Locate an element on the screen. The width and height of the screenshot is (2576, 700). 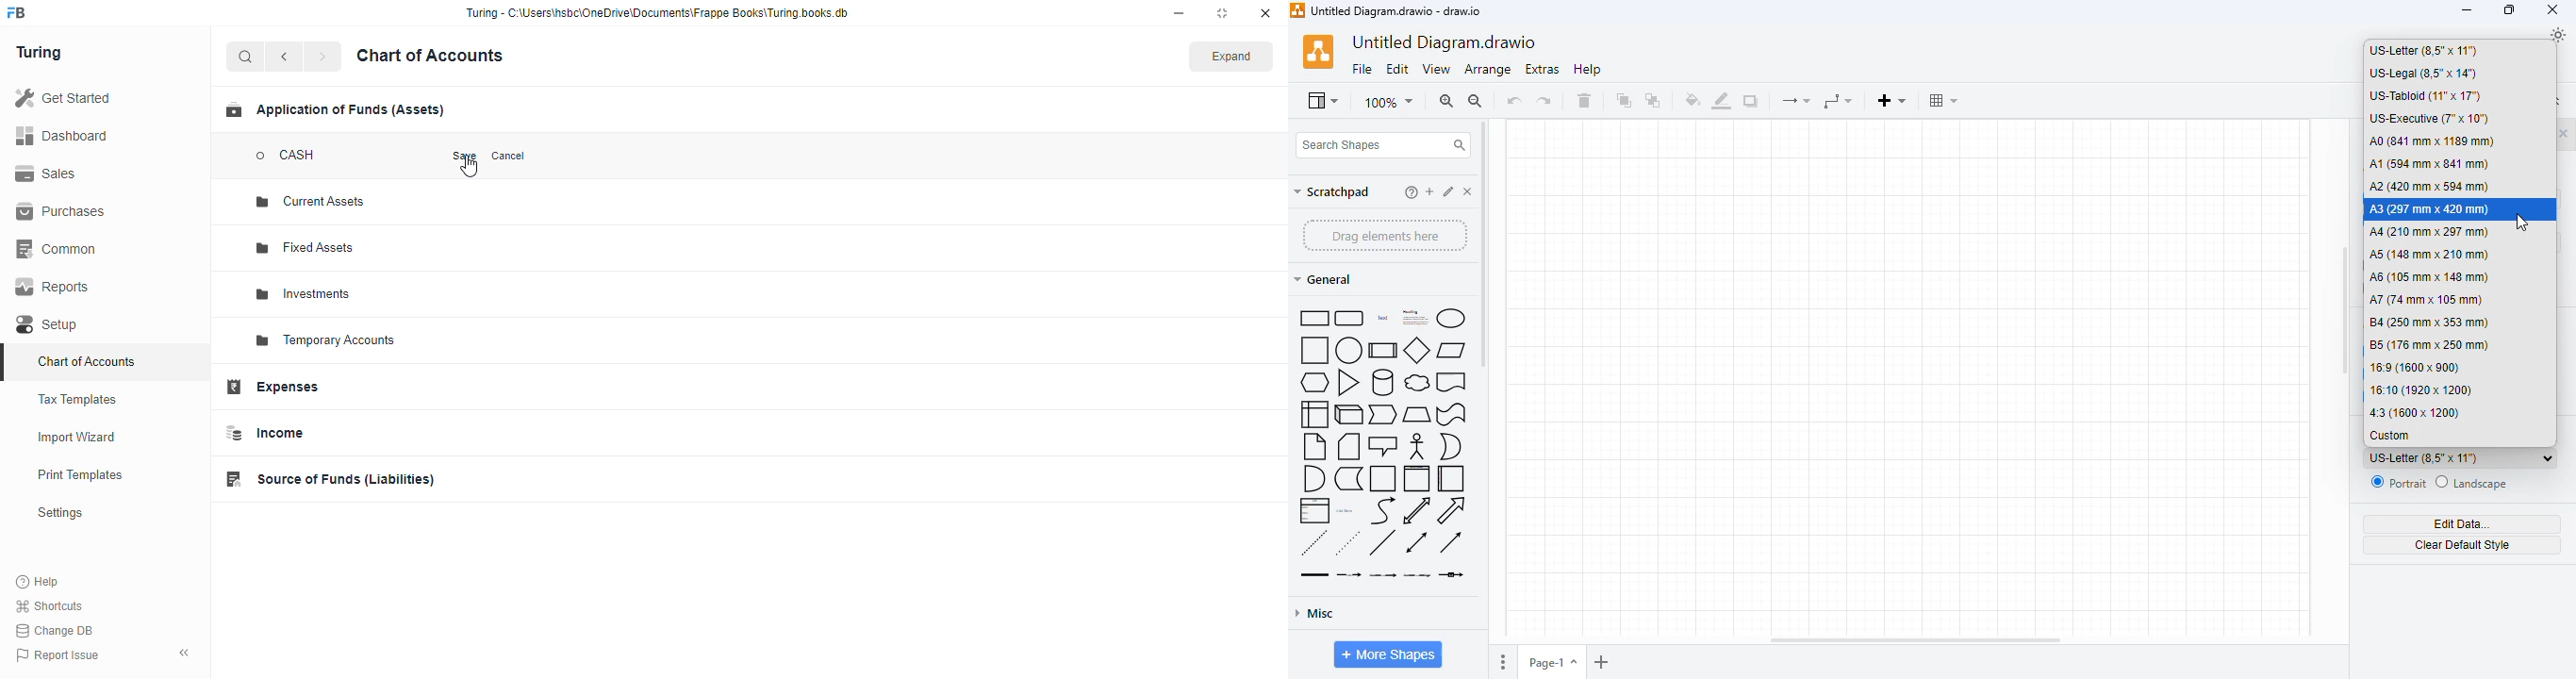
dashed line is located at coordinates (1313, 542).